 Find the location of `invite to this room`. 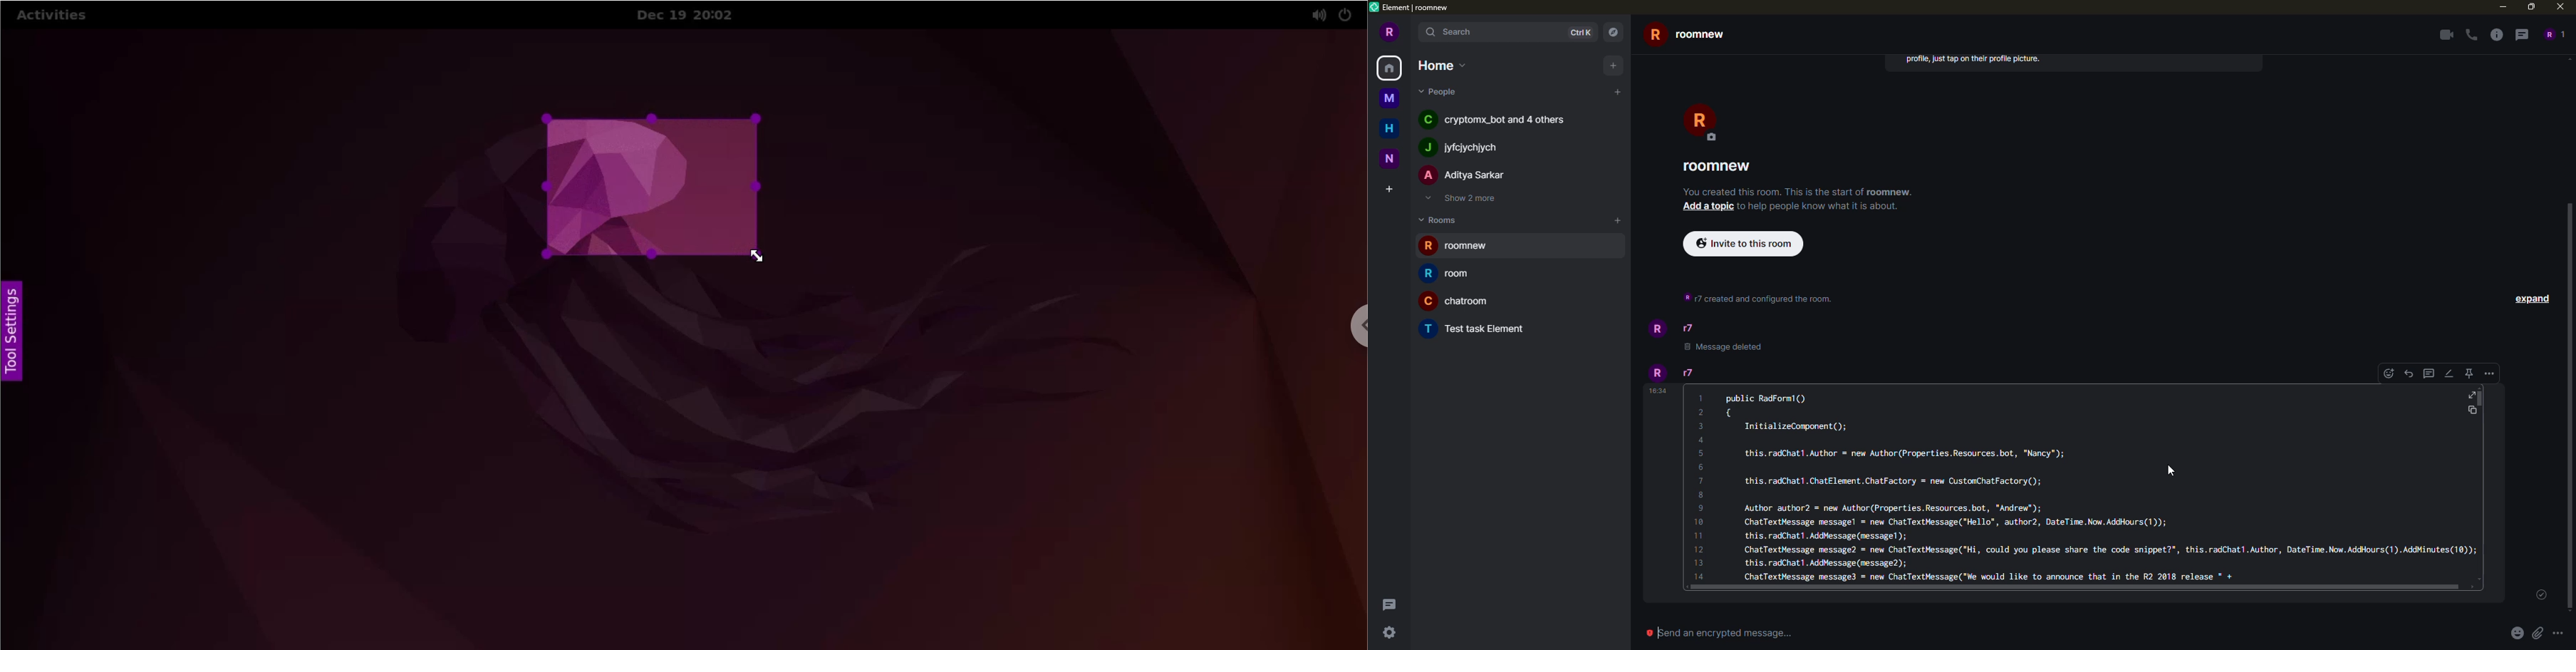

invite to this room is located at coordinates (1744, 244).